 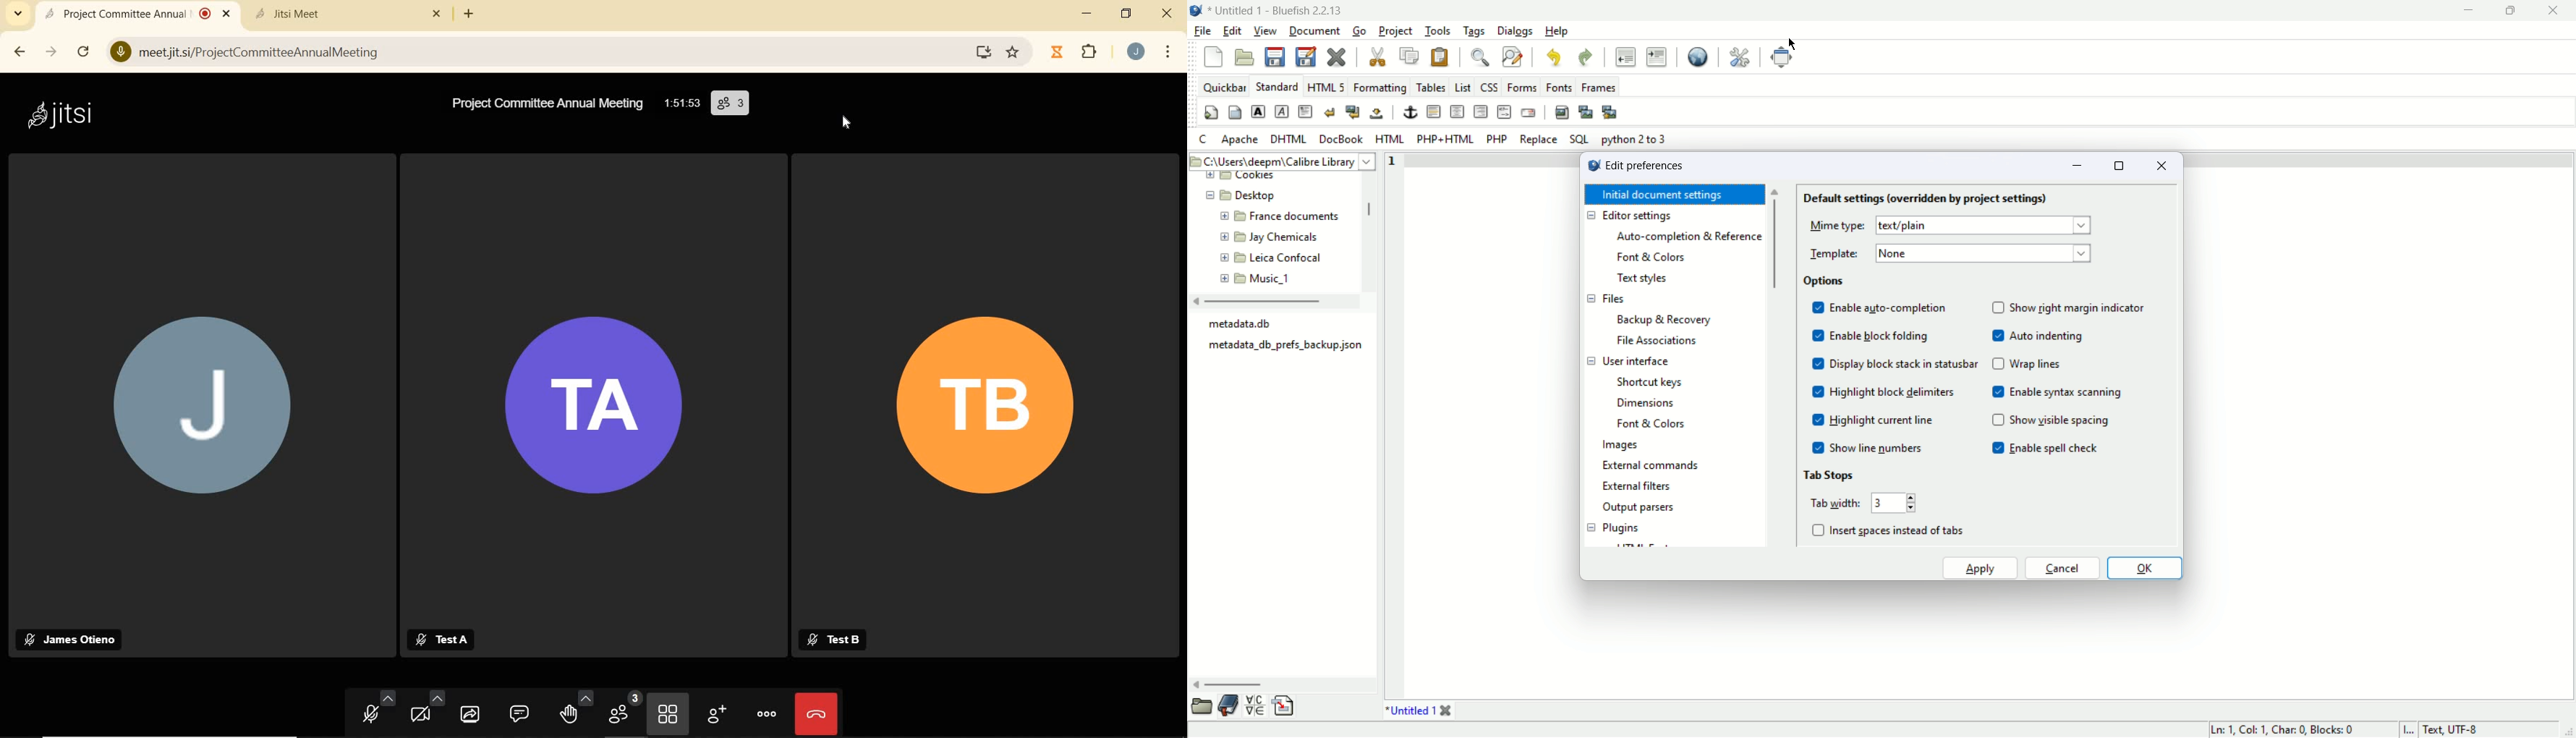 I want to click on paste, so click(x=1441, y=57).